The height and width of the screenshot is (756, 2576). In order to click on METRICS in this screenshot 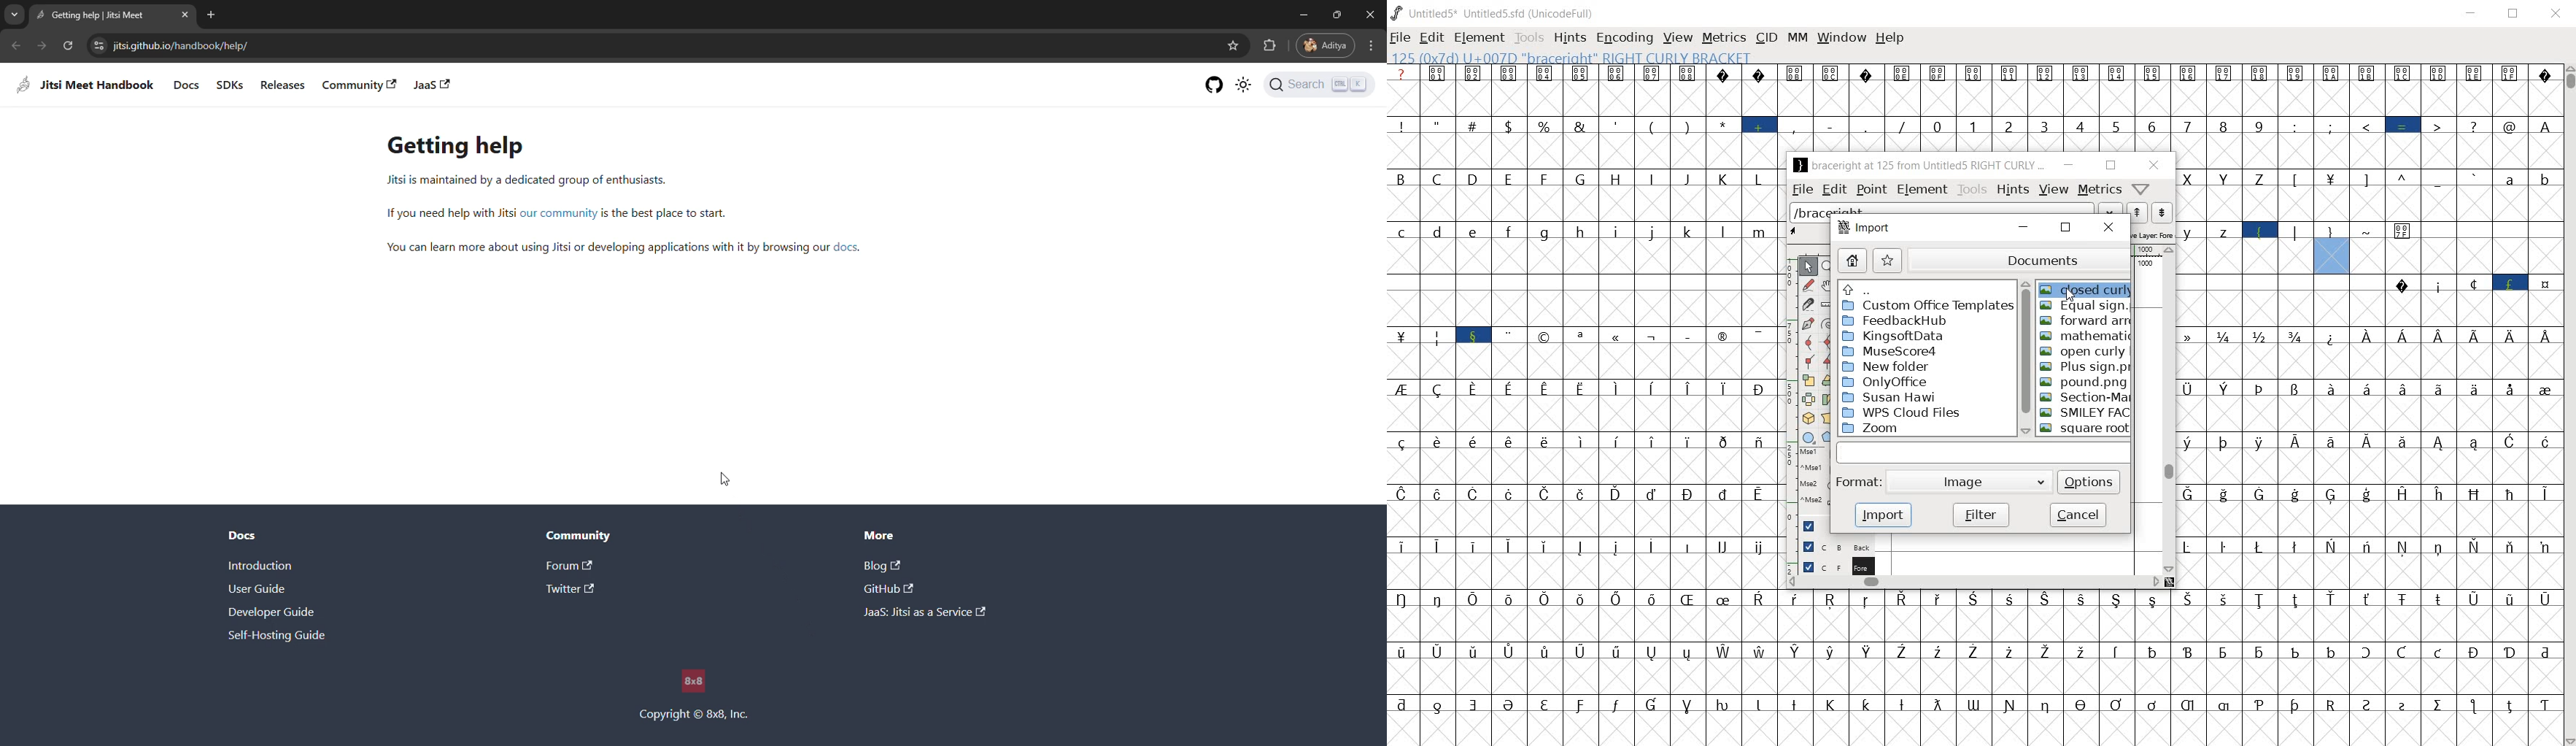, I will do `click(1723, 39)`.